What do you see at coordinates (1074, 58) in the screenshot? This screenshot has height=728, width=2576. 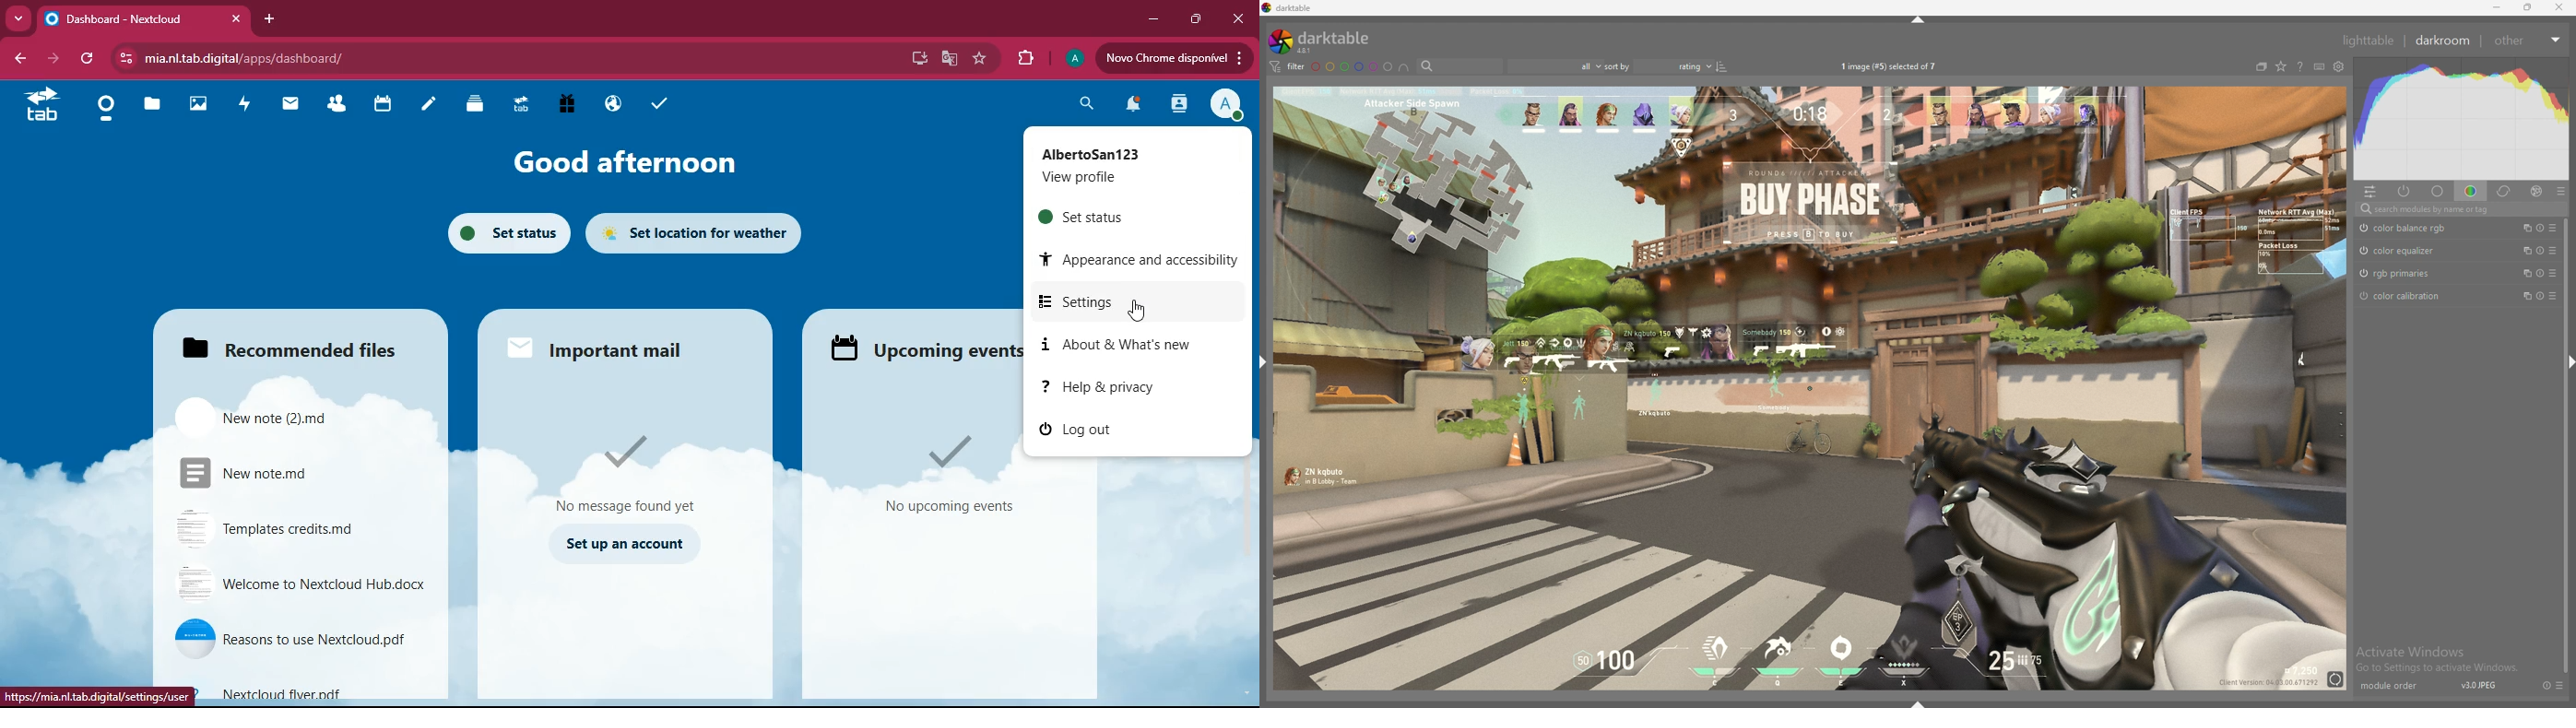 I see `profile` at bounding box center [1074, 58].